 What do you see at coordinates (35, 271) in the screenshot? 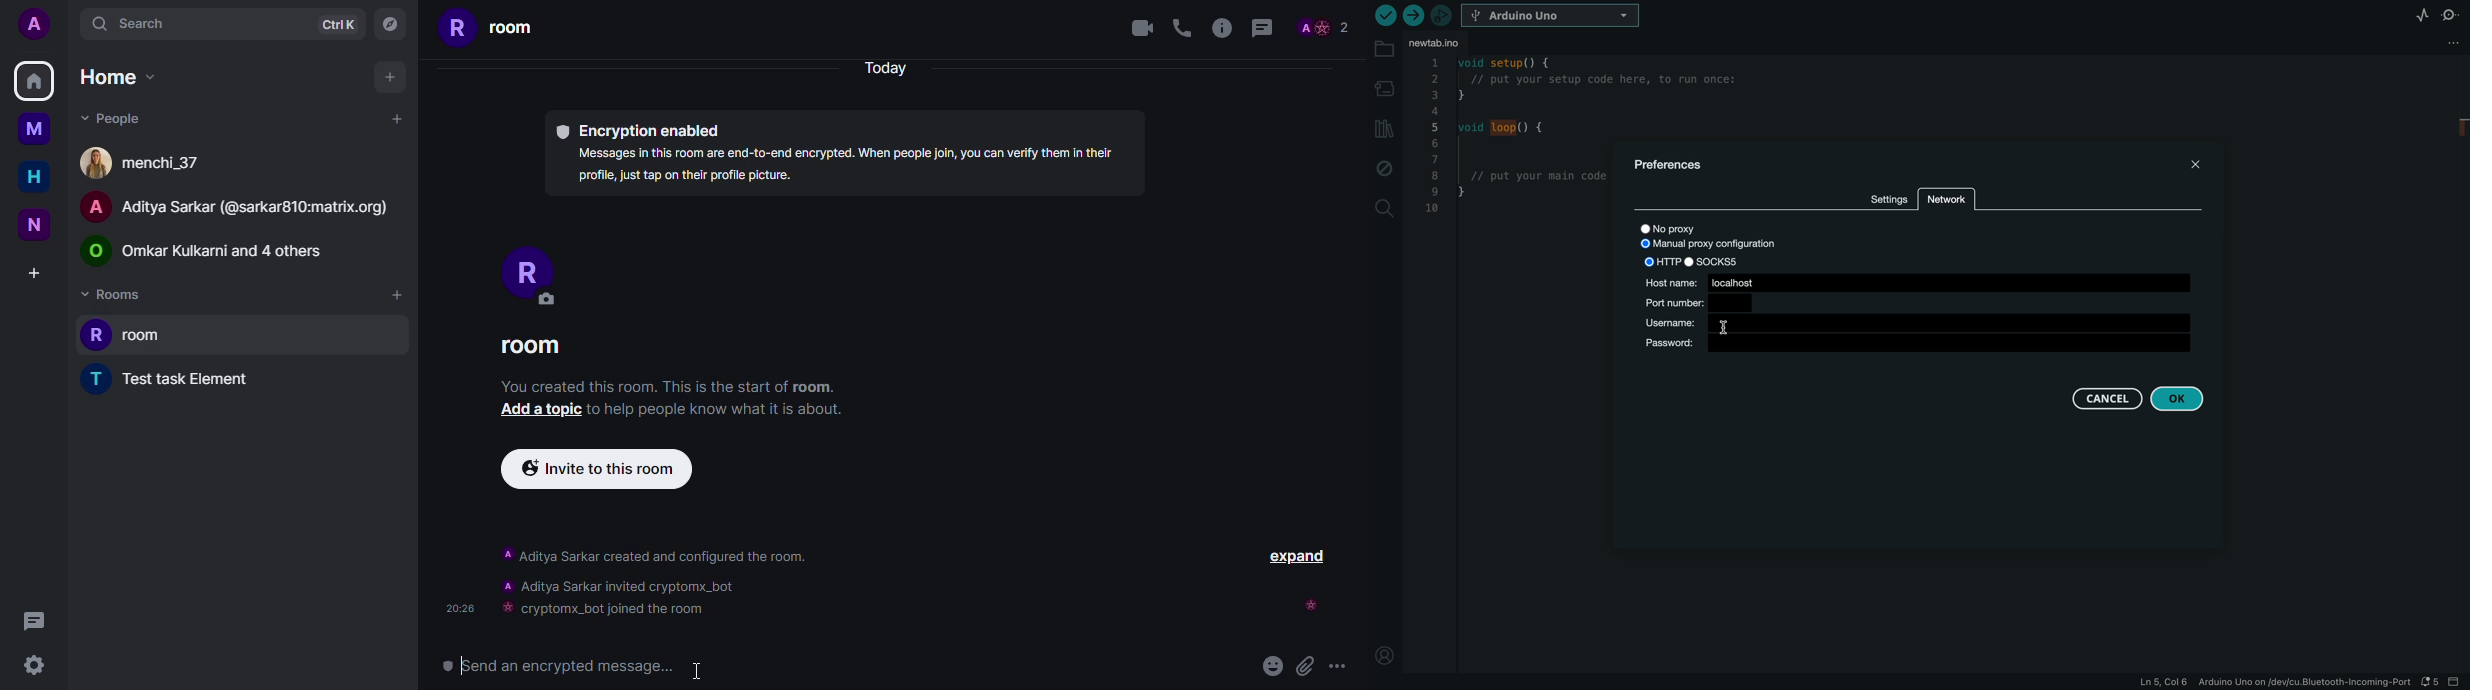
I see `create a space` at bounding box center [35, 271].